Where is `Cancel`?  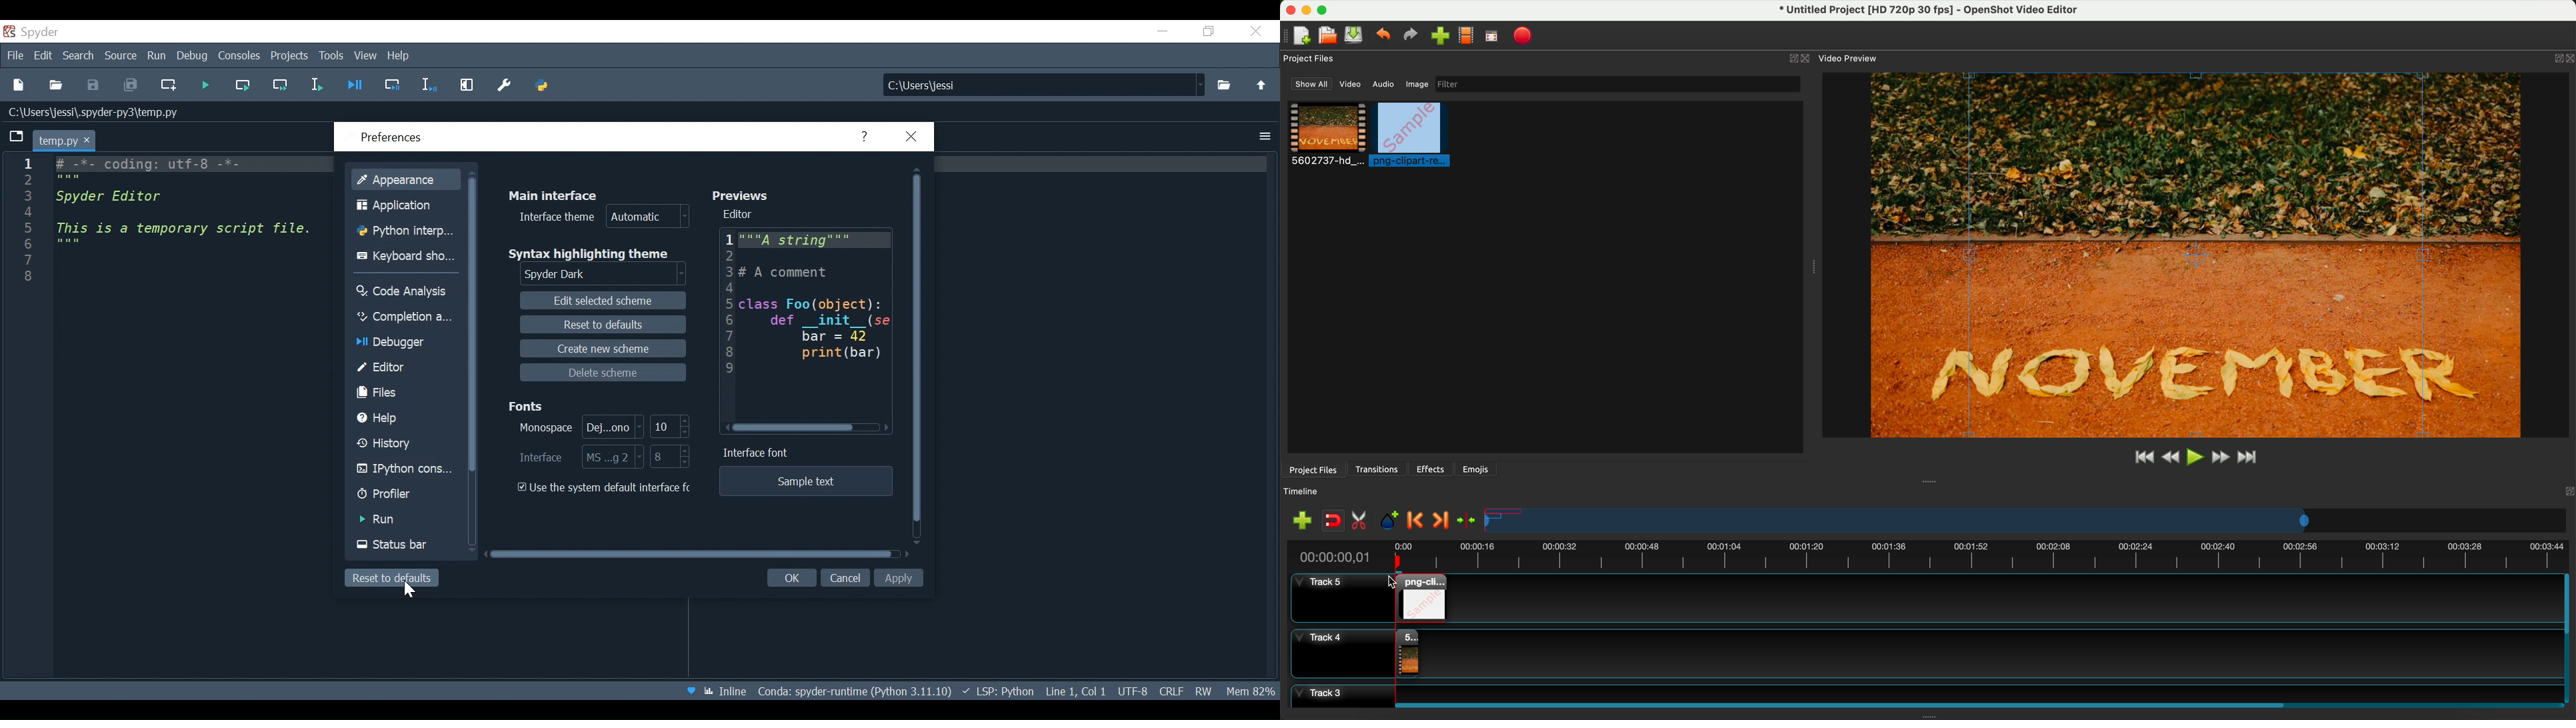
Cancel is located at coordinates (845, 576).